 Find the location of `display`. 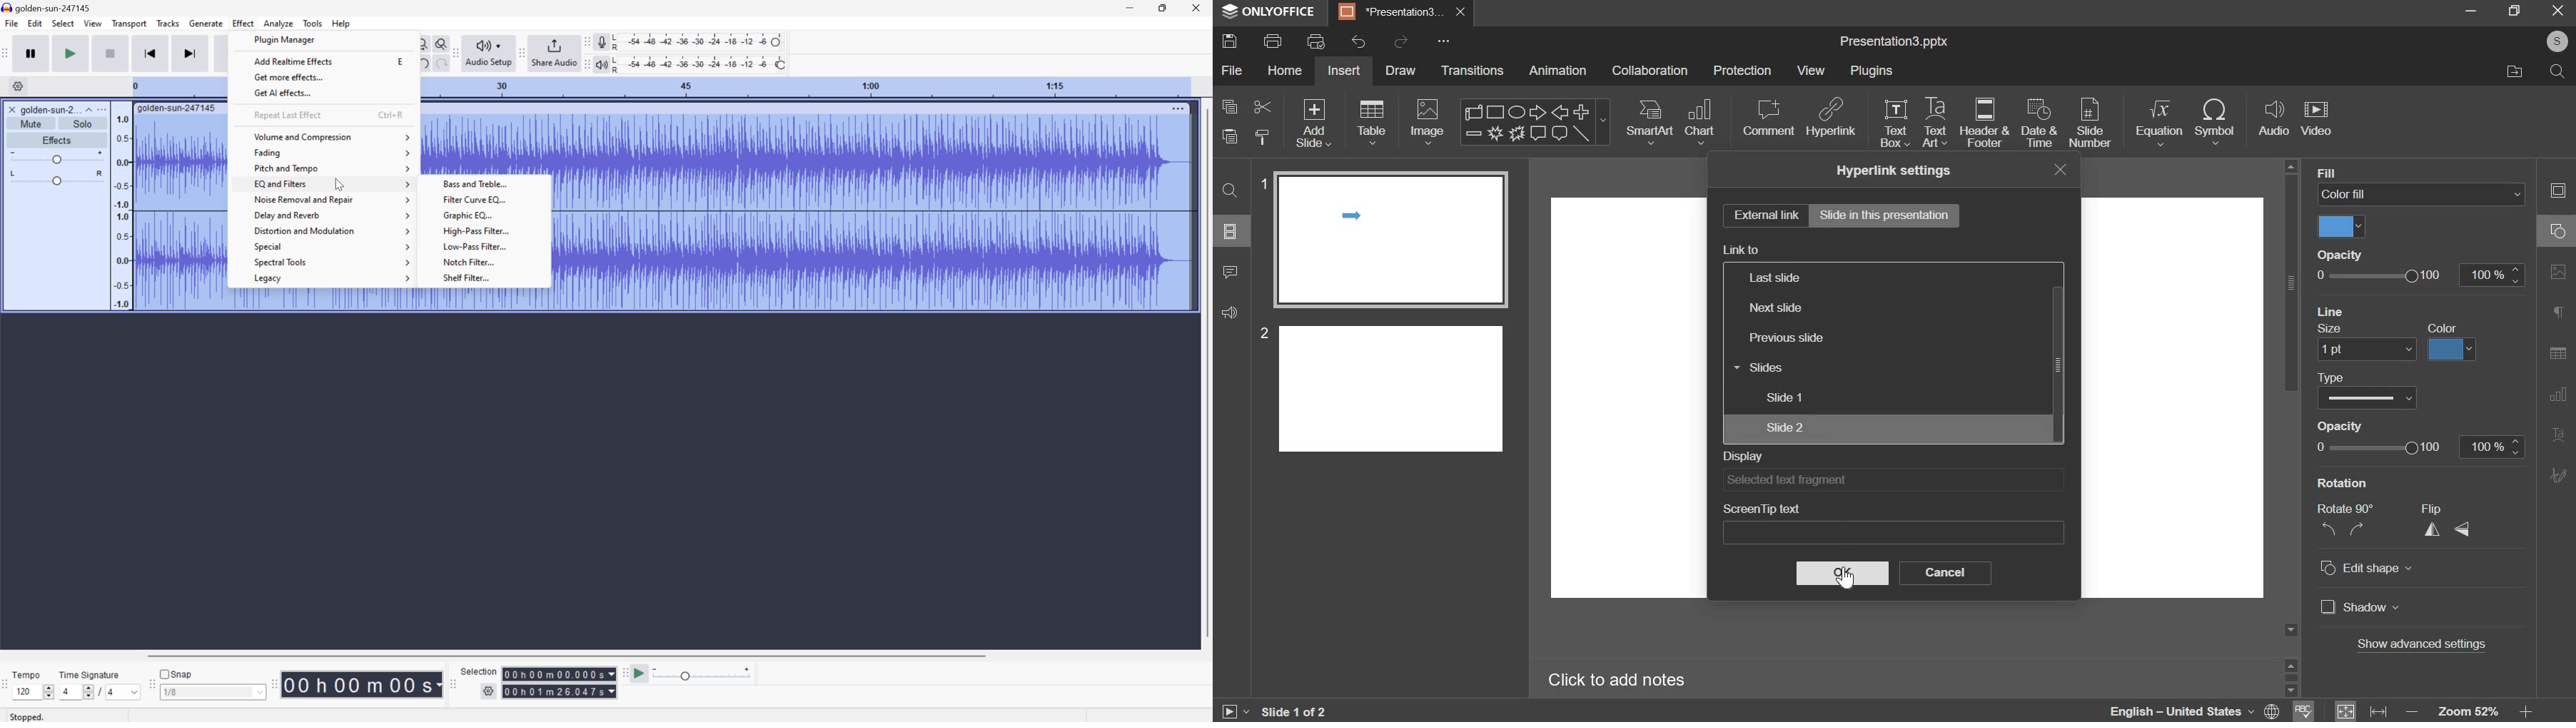

display is located at coordinates (1743, 457).